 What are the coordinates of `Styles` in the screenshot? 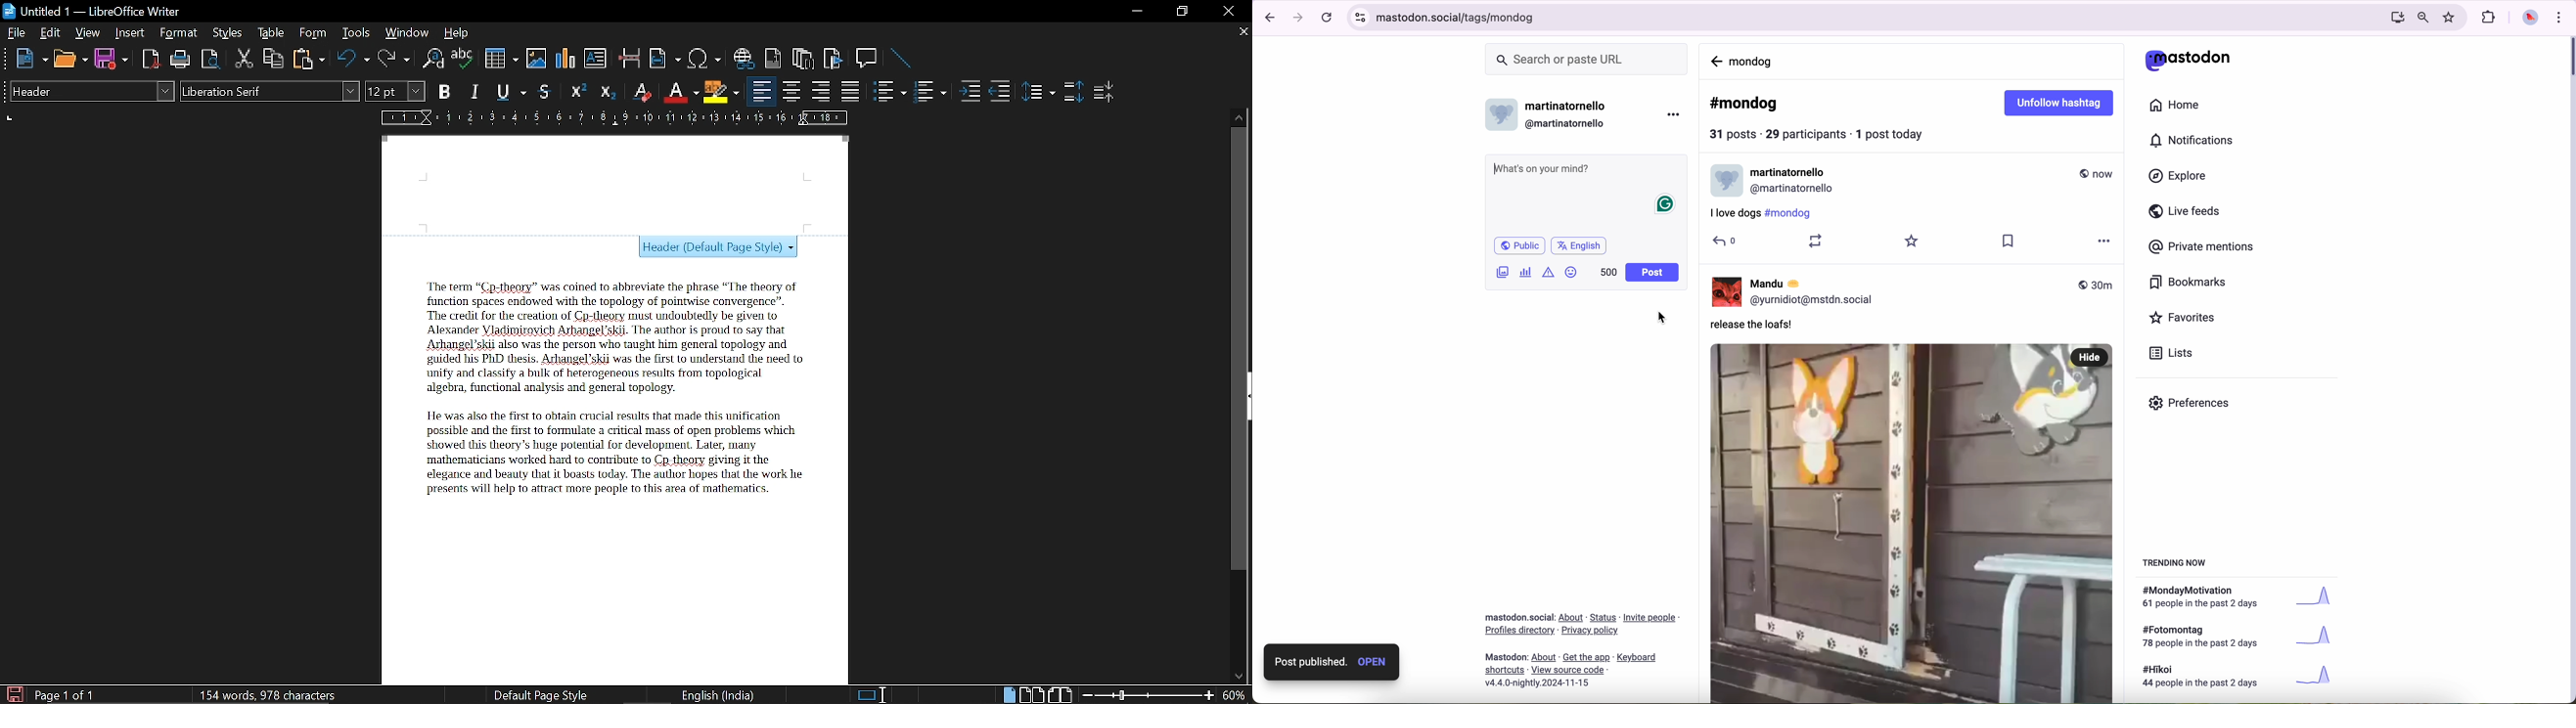 It's located at (228, 33).